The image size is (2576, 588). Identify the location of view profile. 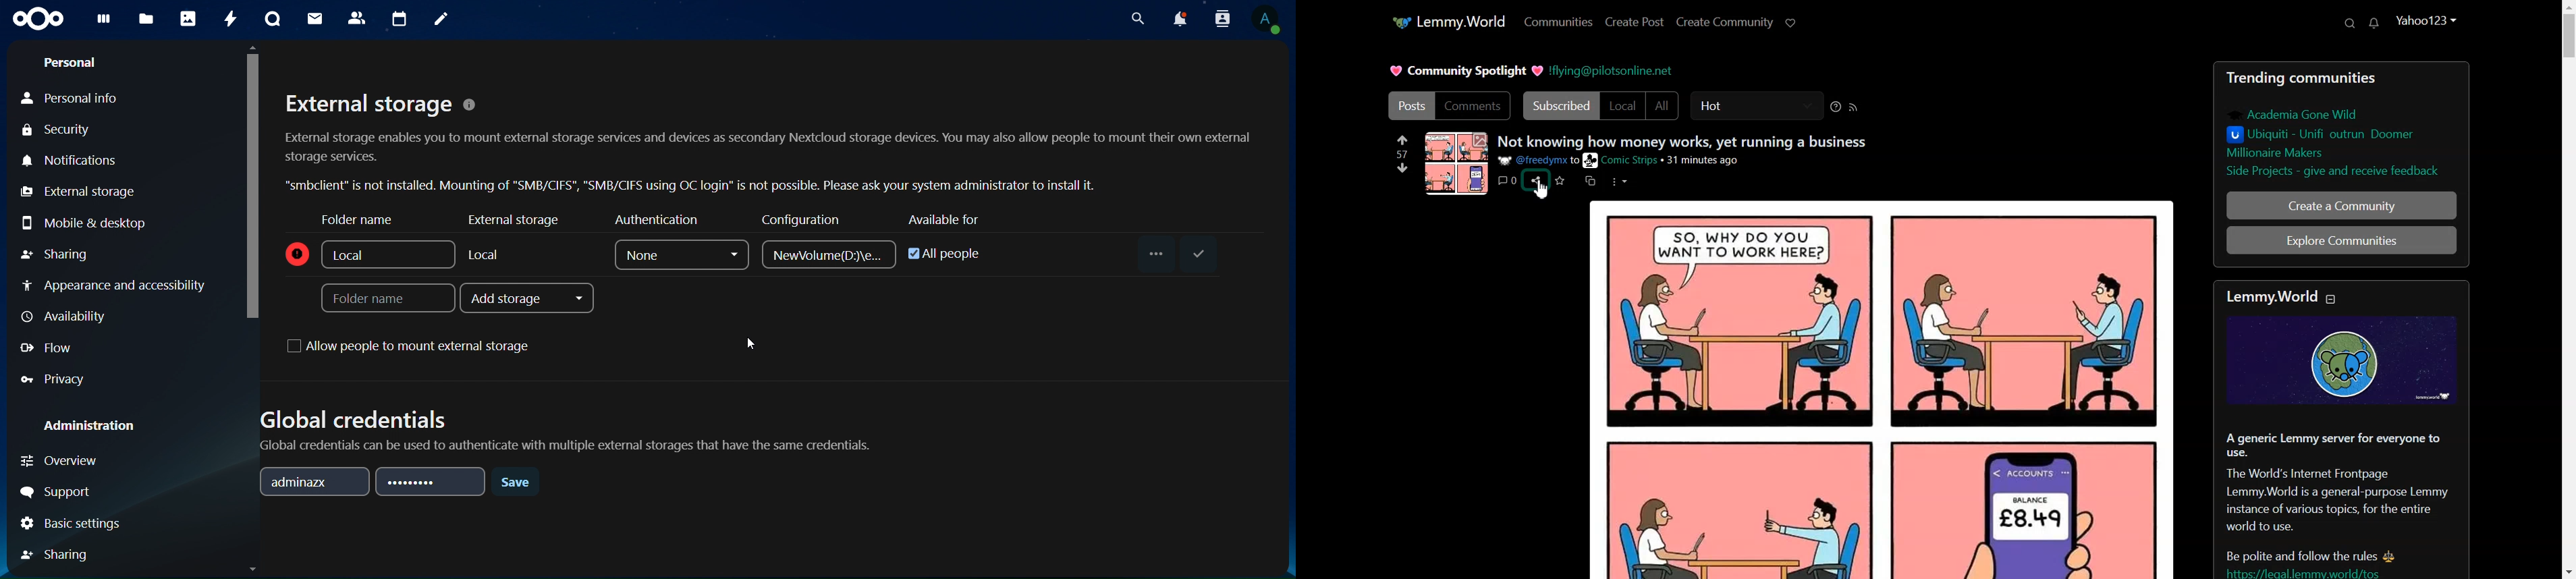
(1265, 21).